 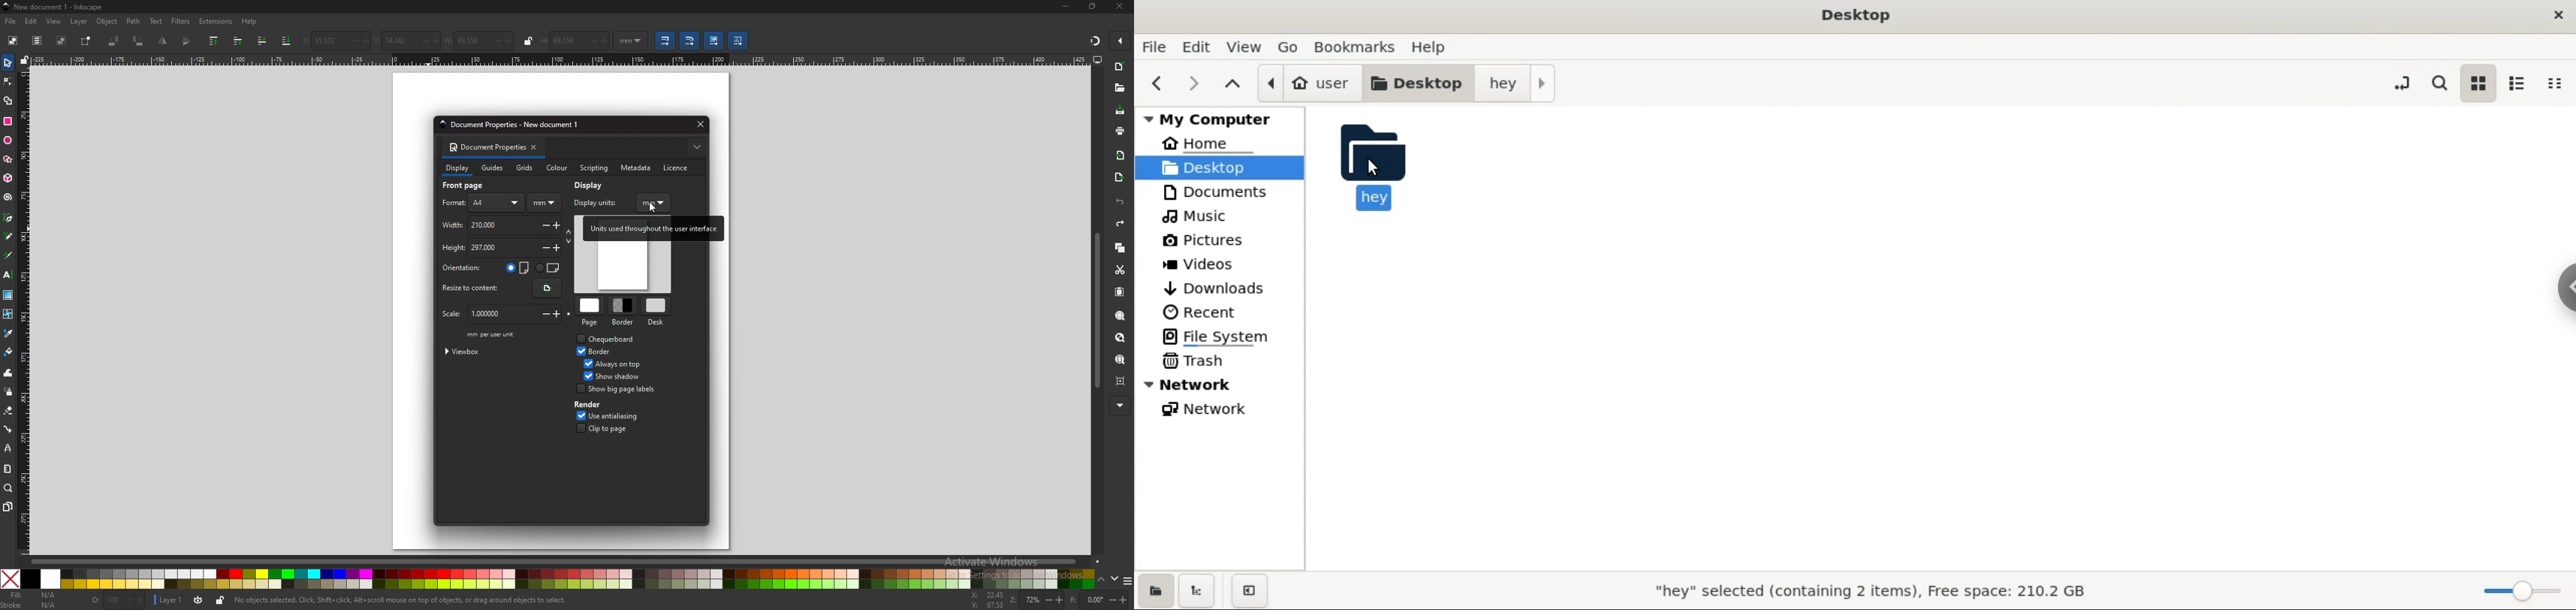 What do you see at coordinates (1023, 601) in the screenshot?
I see `zoom` at bounding box center [1023, 601].